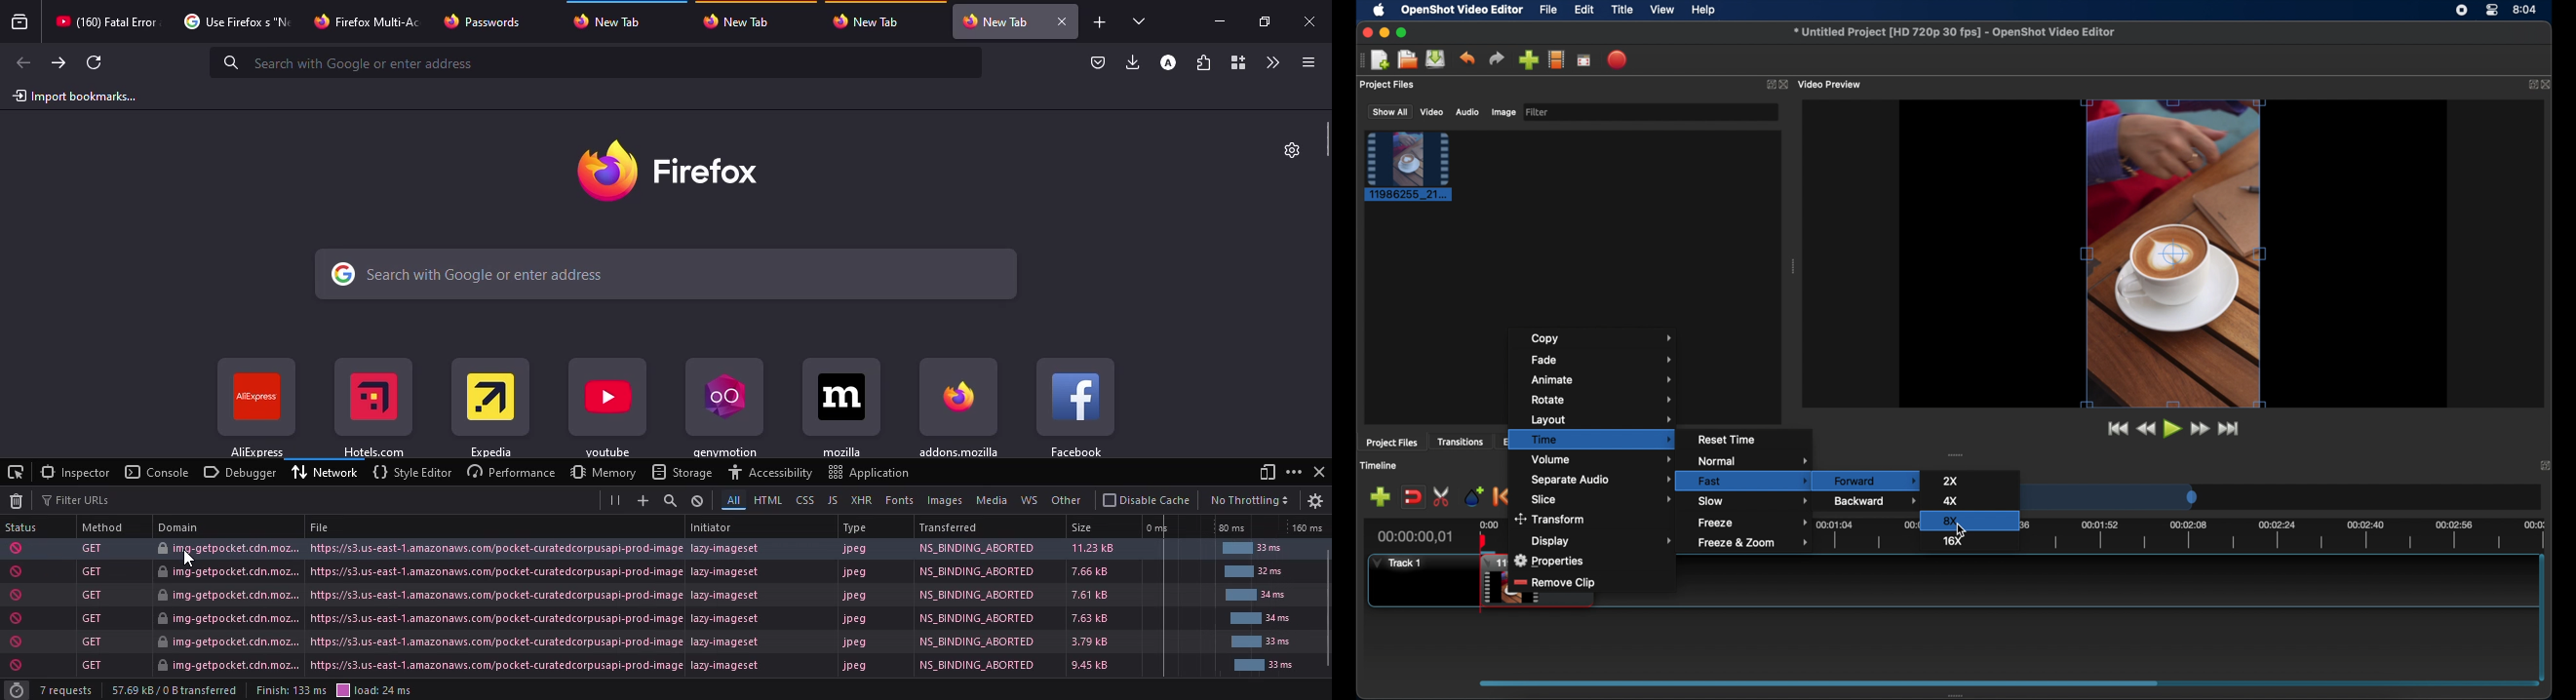 The height and width of the screenshot is (700, 2576). Describe the element at coordinates (2228, 429) in the screenshot. I see `jump to end` at that location.